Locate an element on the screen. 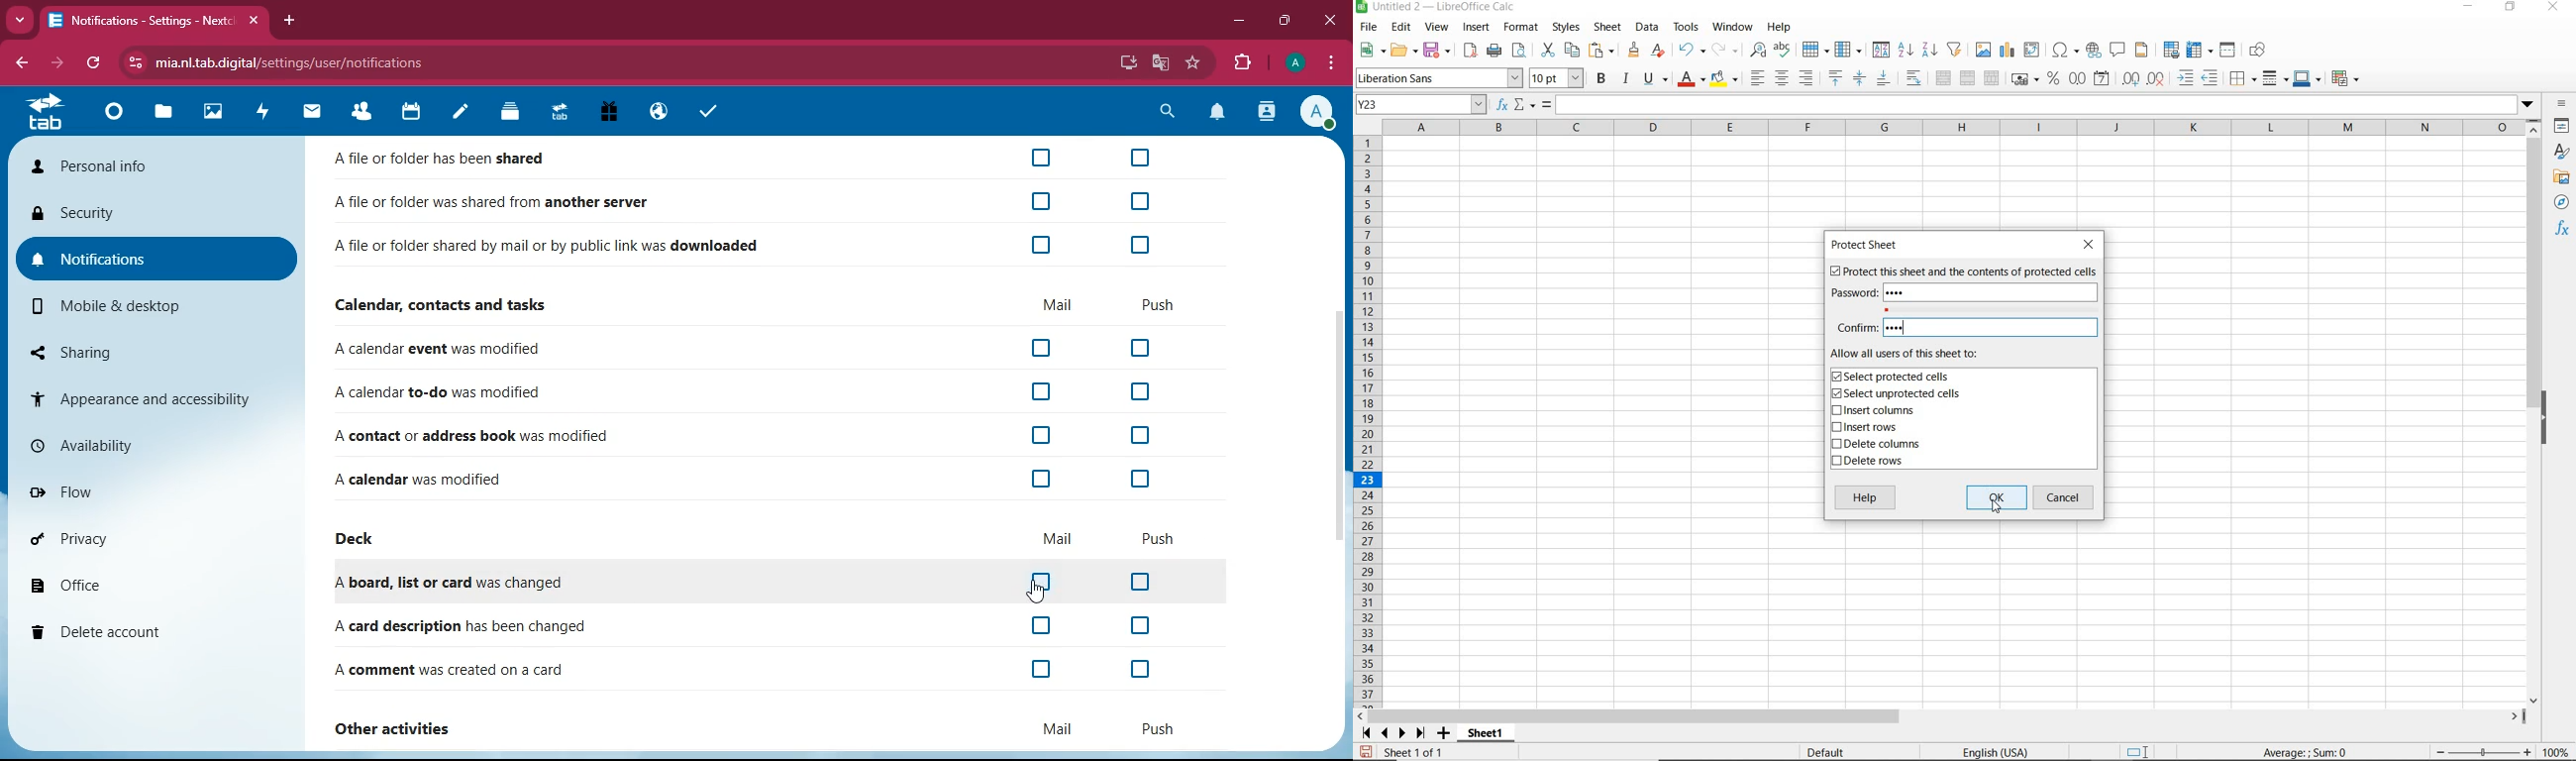 This screenshot has height=784, width=2576. office is located at coordinates (154, 587).